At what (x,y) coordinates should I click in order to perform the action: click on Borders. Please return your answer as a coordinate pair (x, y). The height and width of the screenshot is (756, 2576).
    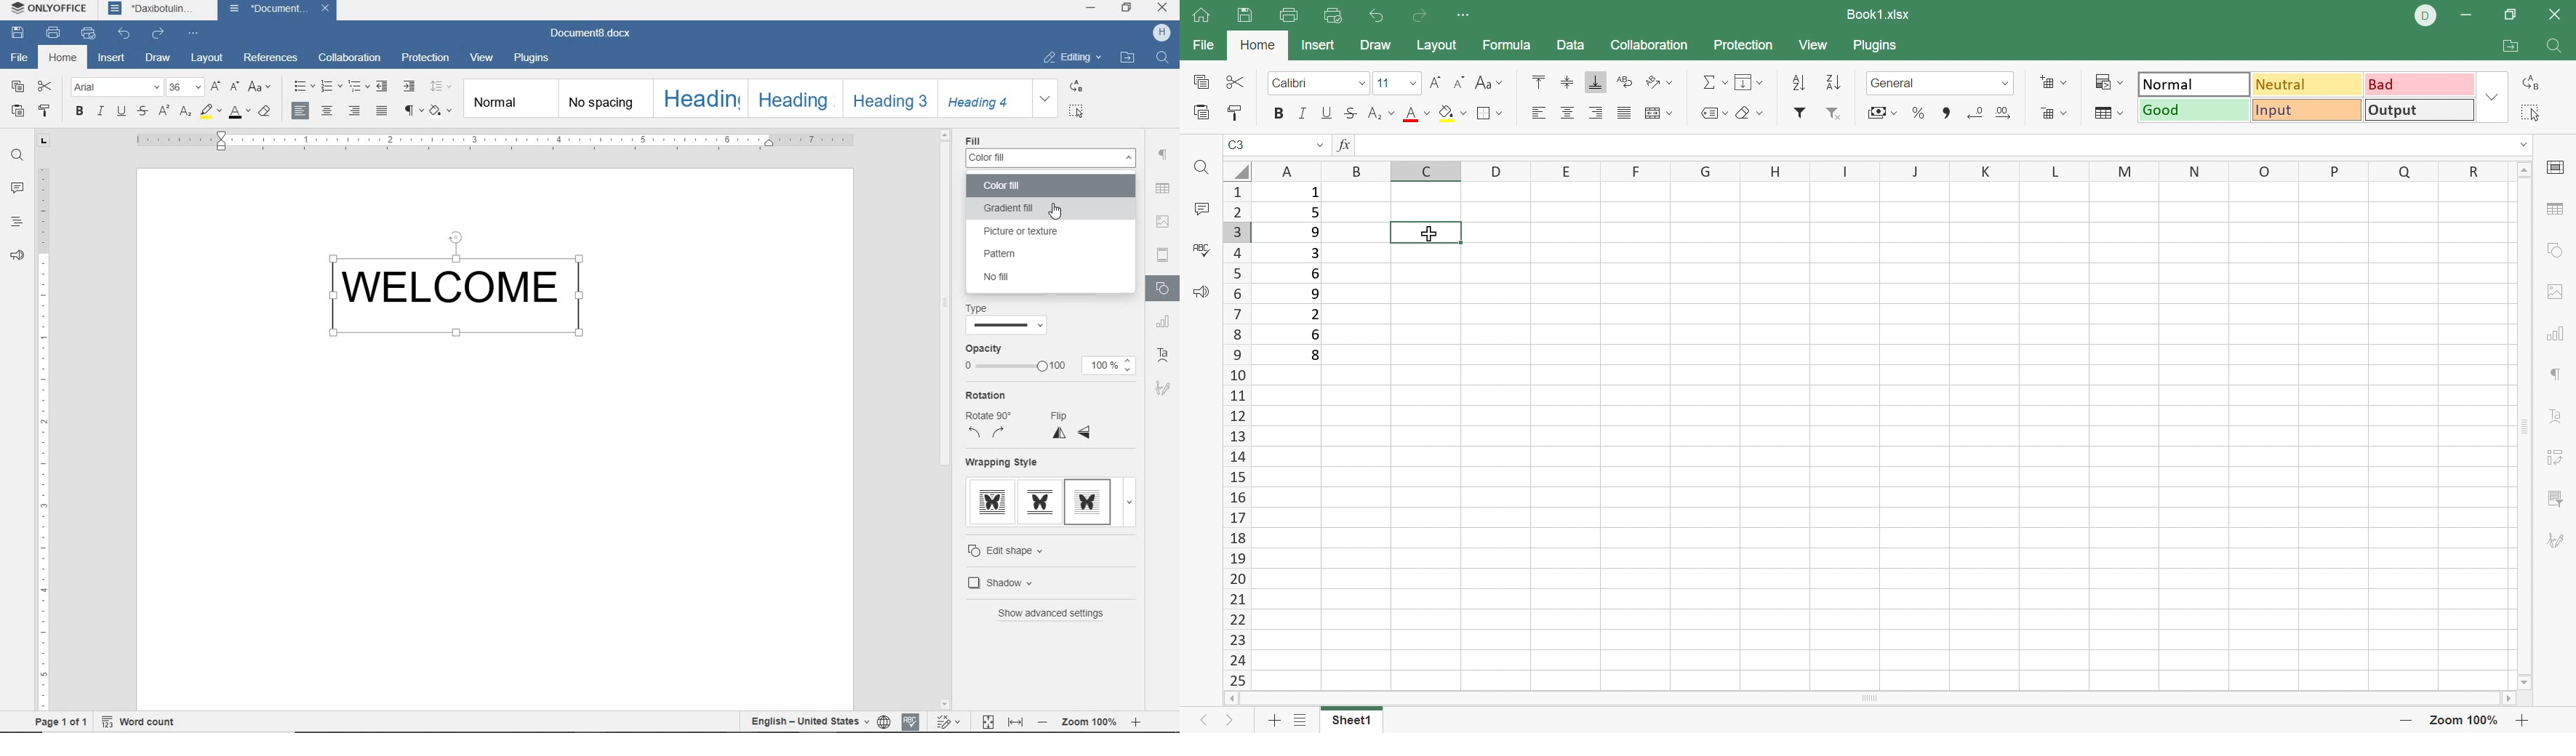
    Looking at the image, I should click on (1489, 112).